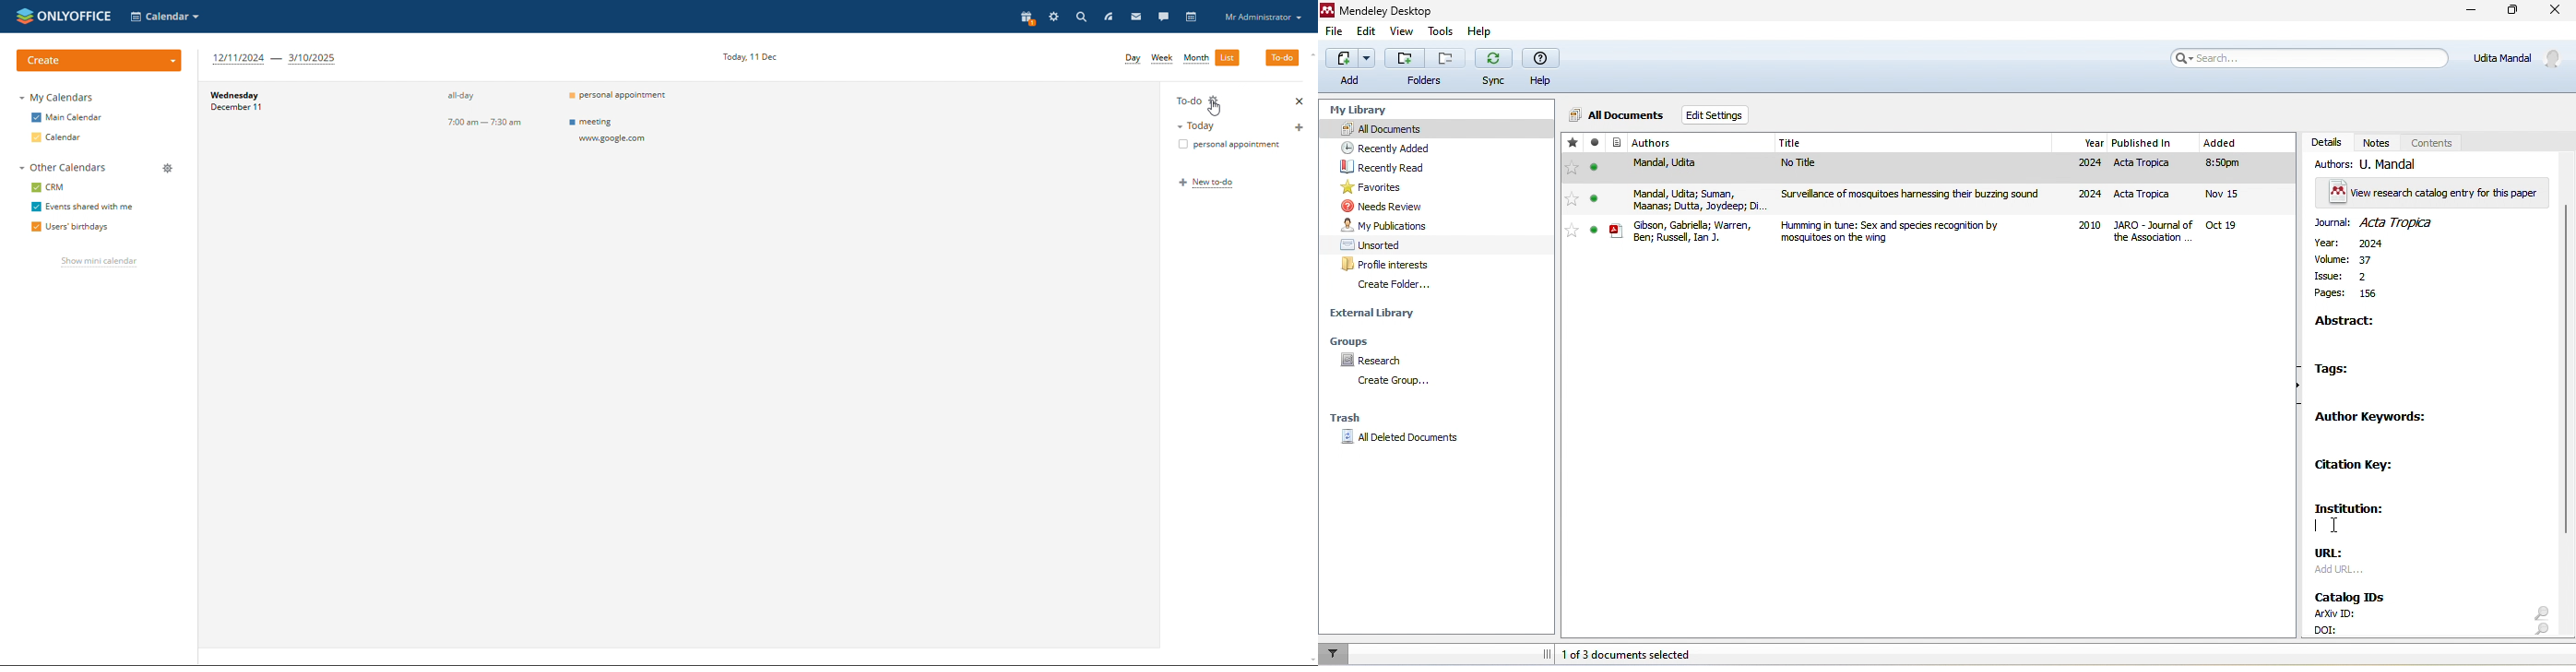 The width and height of the screenshot is (2576, 672). I want to click on recently added, so click(1395, 147).